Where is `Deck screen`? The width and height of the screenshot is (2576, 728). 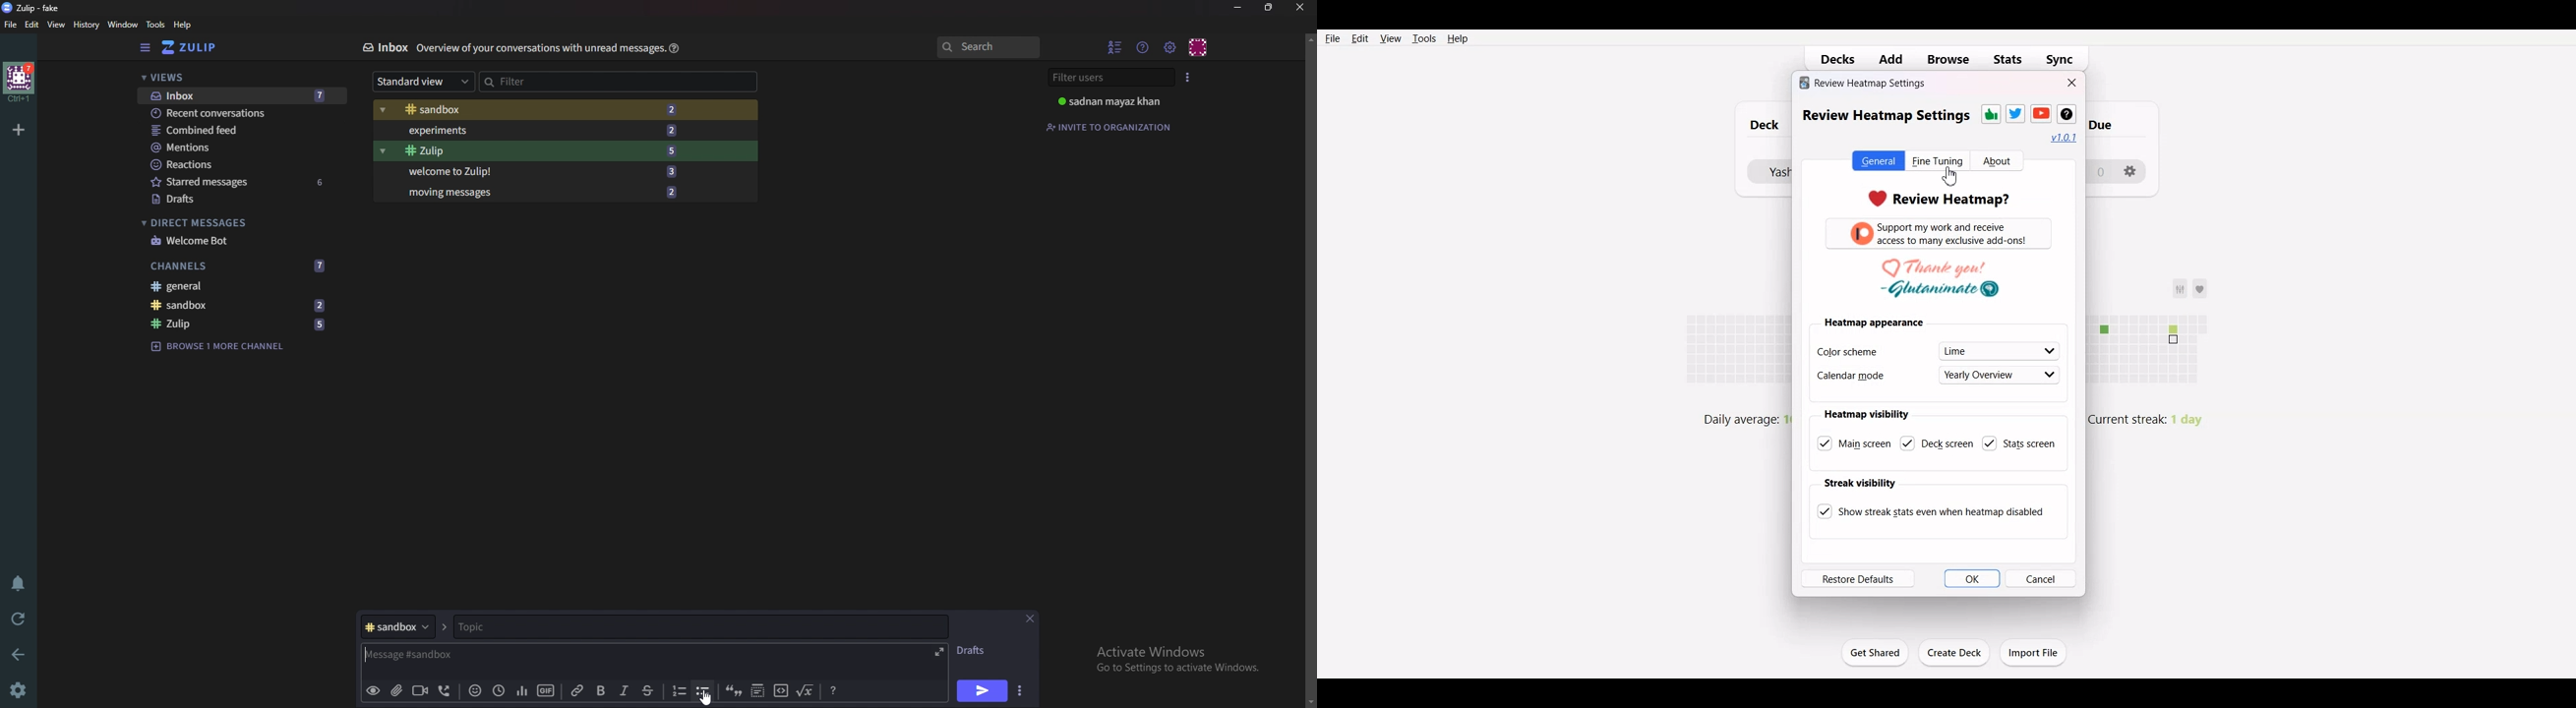
Deck screen is located at coordinates (1934, 442).